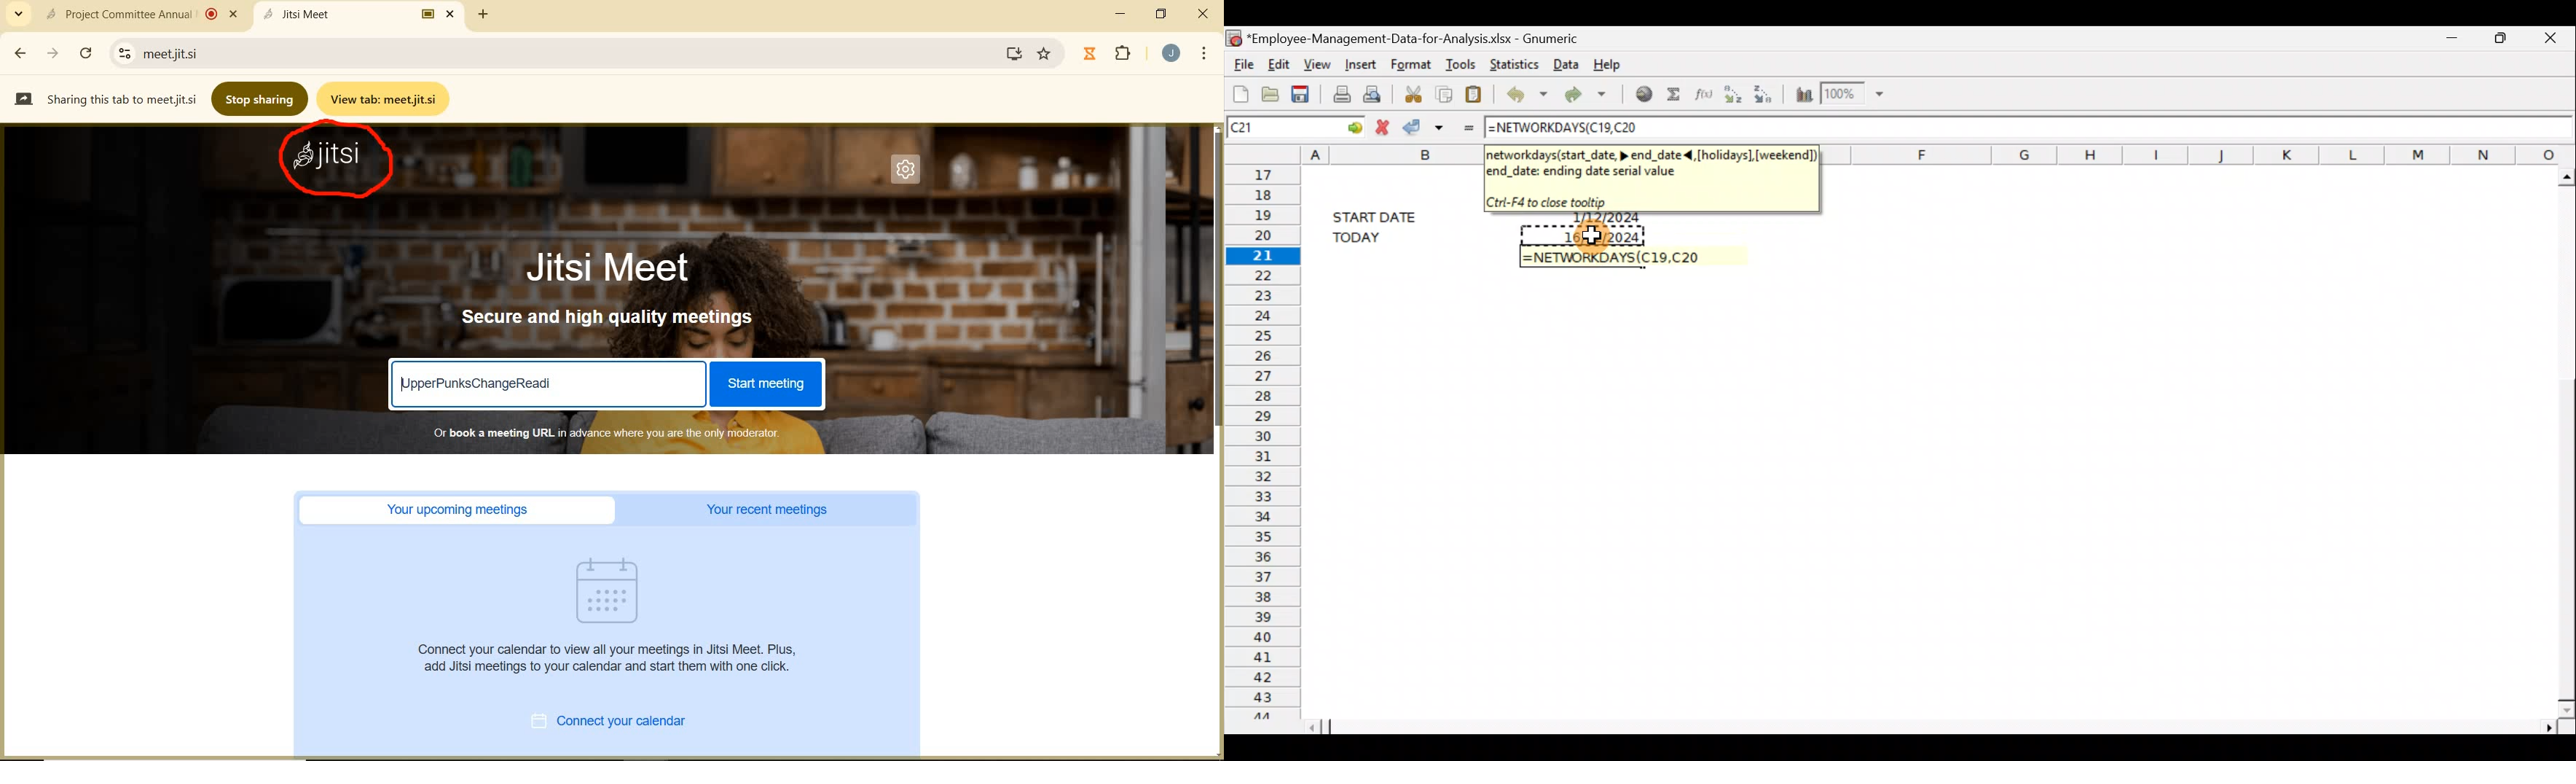 Image resolution: width=2576 pixels, height=784 pixels. I want to click on Gnumeric logo, so click(1234, 36).